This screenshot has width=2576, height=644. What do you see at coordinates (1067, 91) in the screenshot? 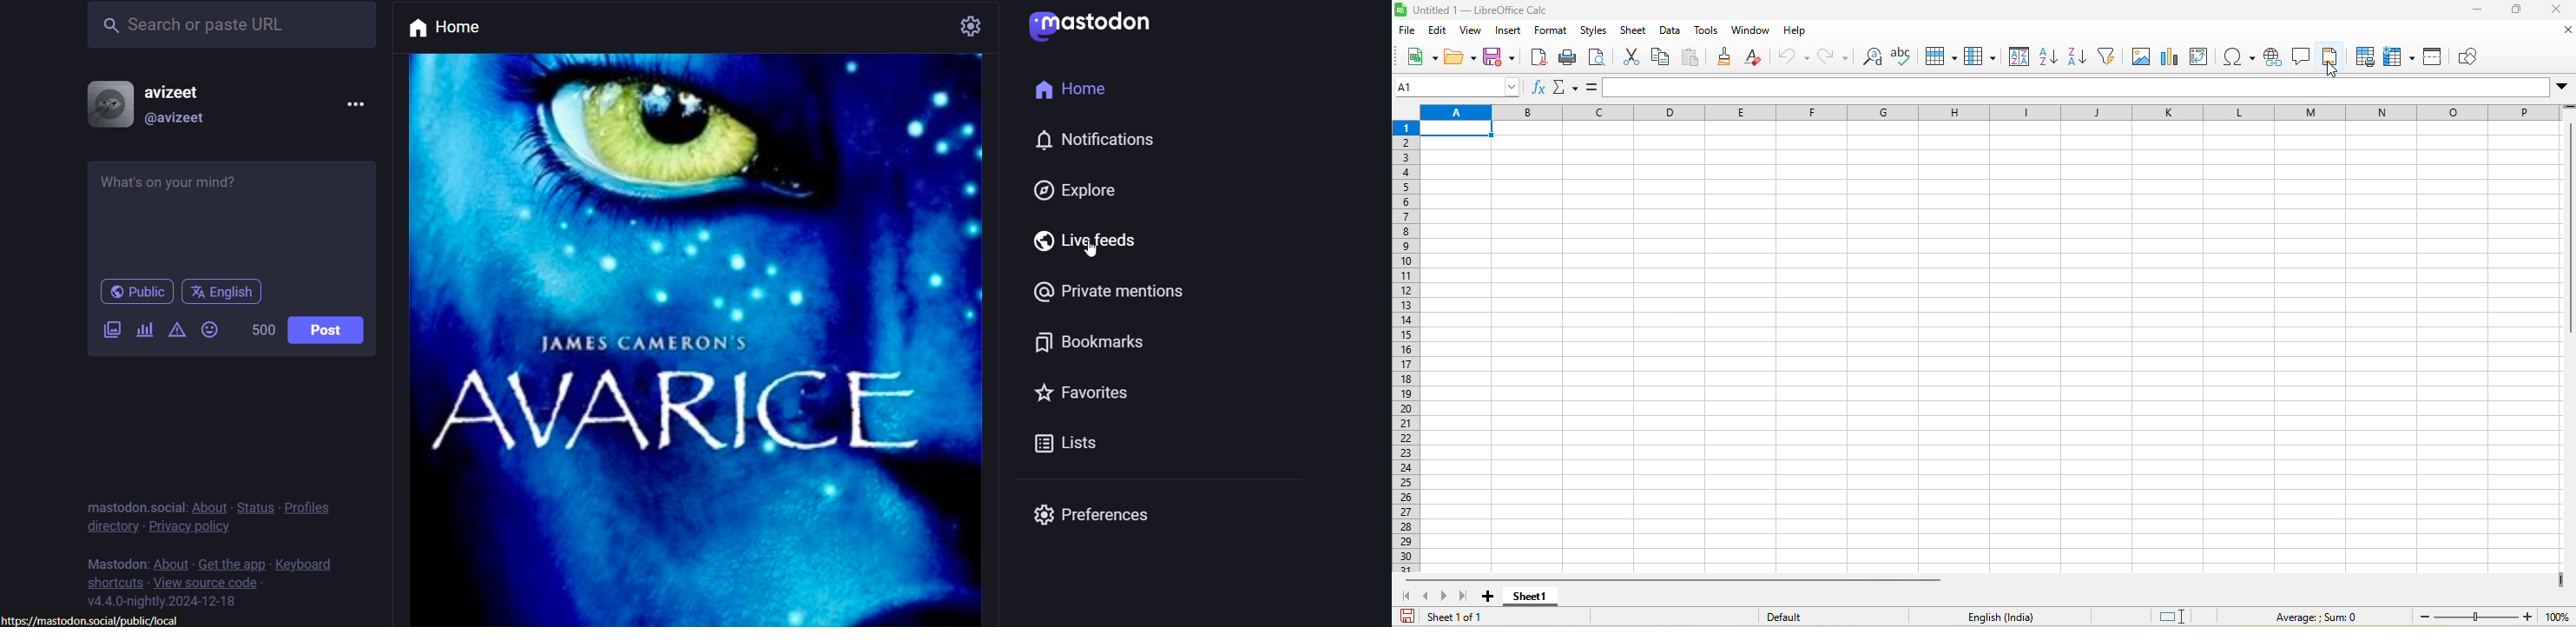
I see `home` at bounding box center [1067, 91].